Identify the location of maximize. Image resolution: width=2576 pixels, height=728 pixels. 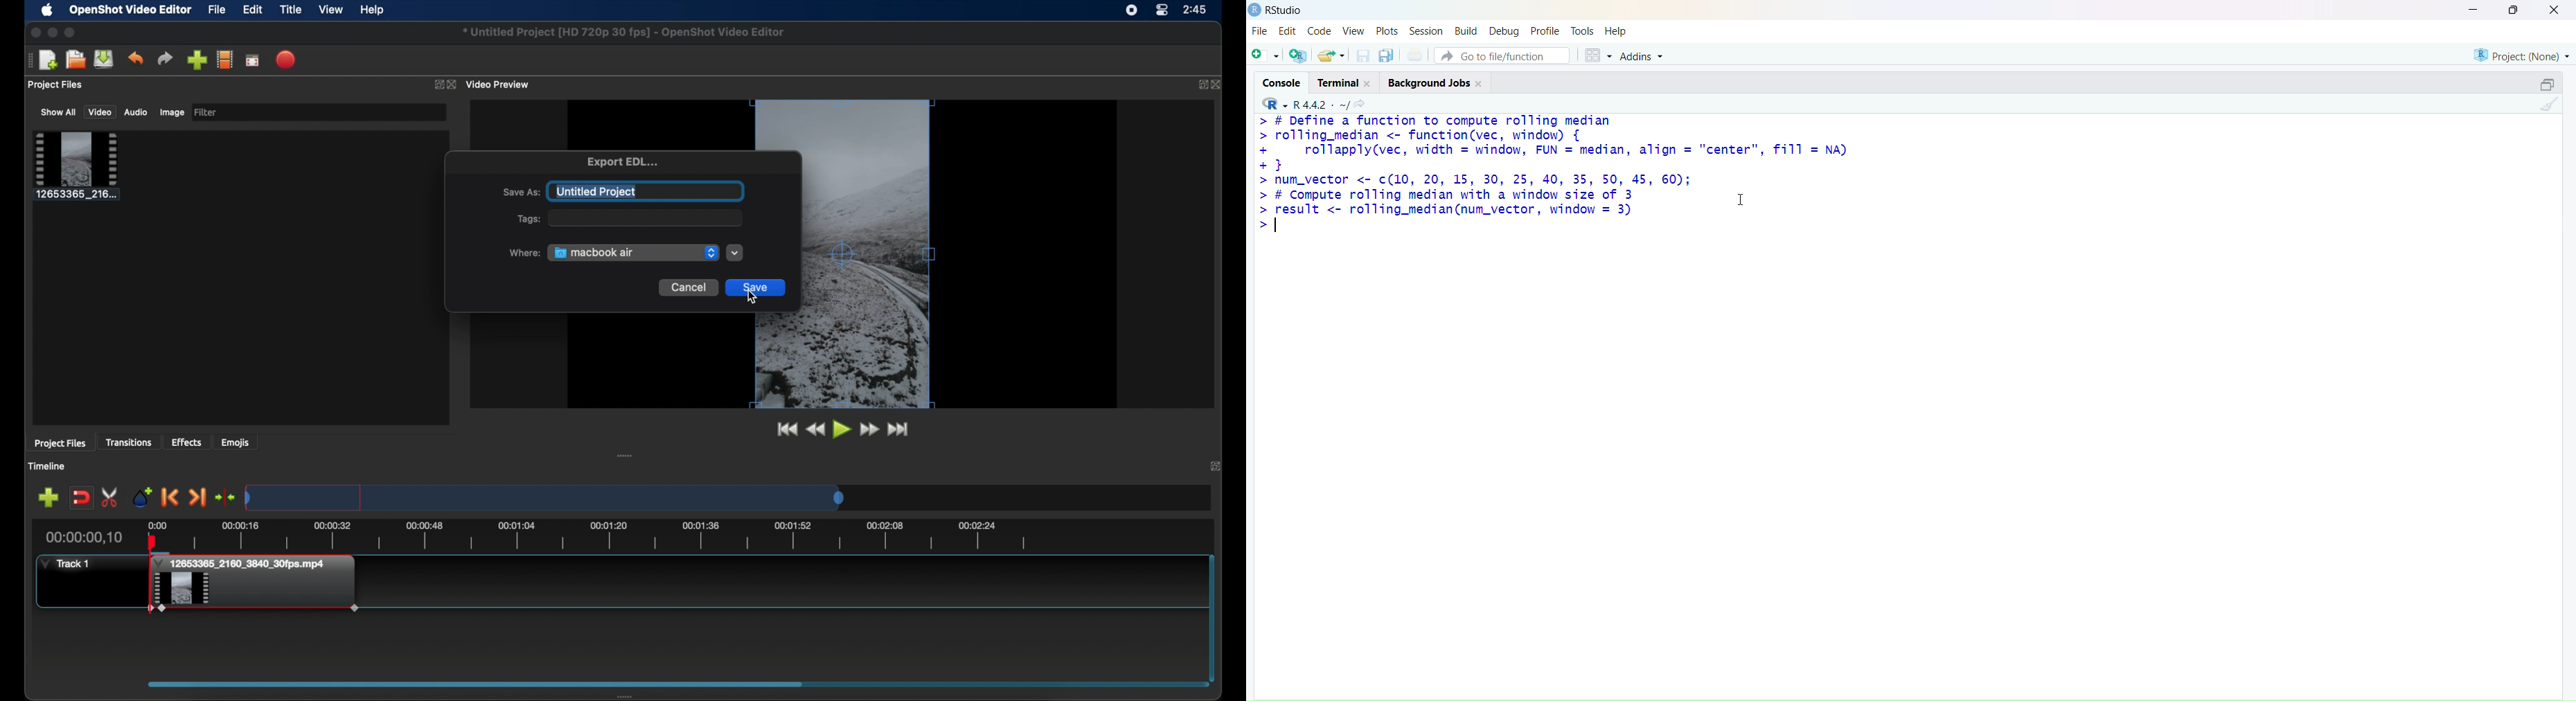
(71, 32).